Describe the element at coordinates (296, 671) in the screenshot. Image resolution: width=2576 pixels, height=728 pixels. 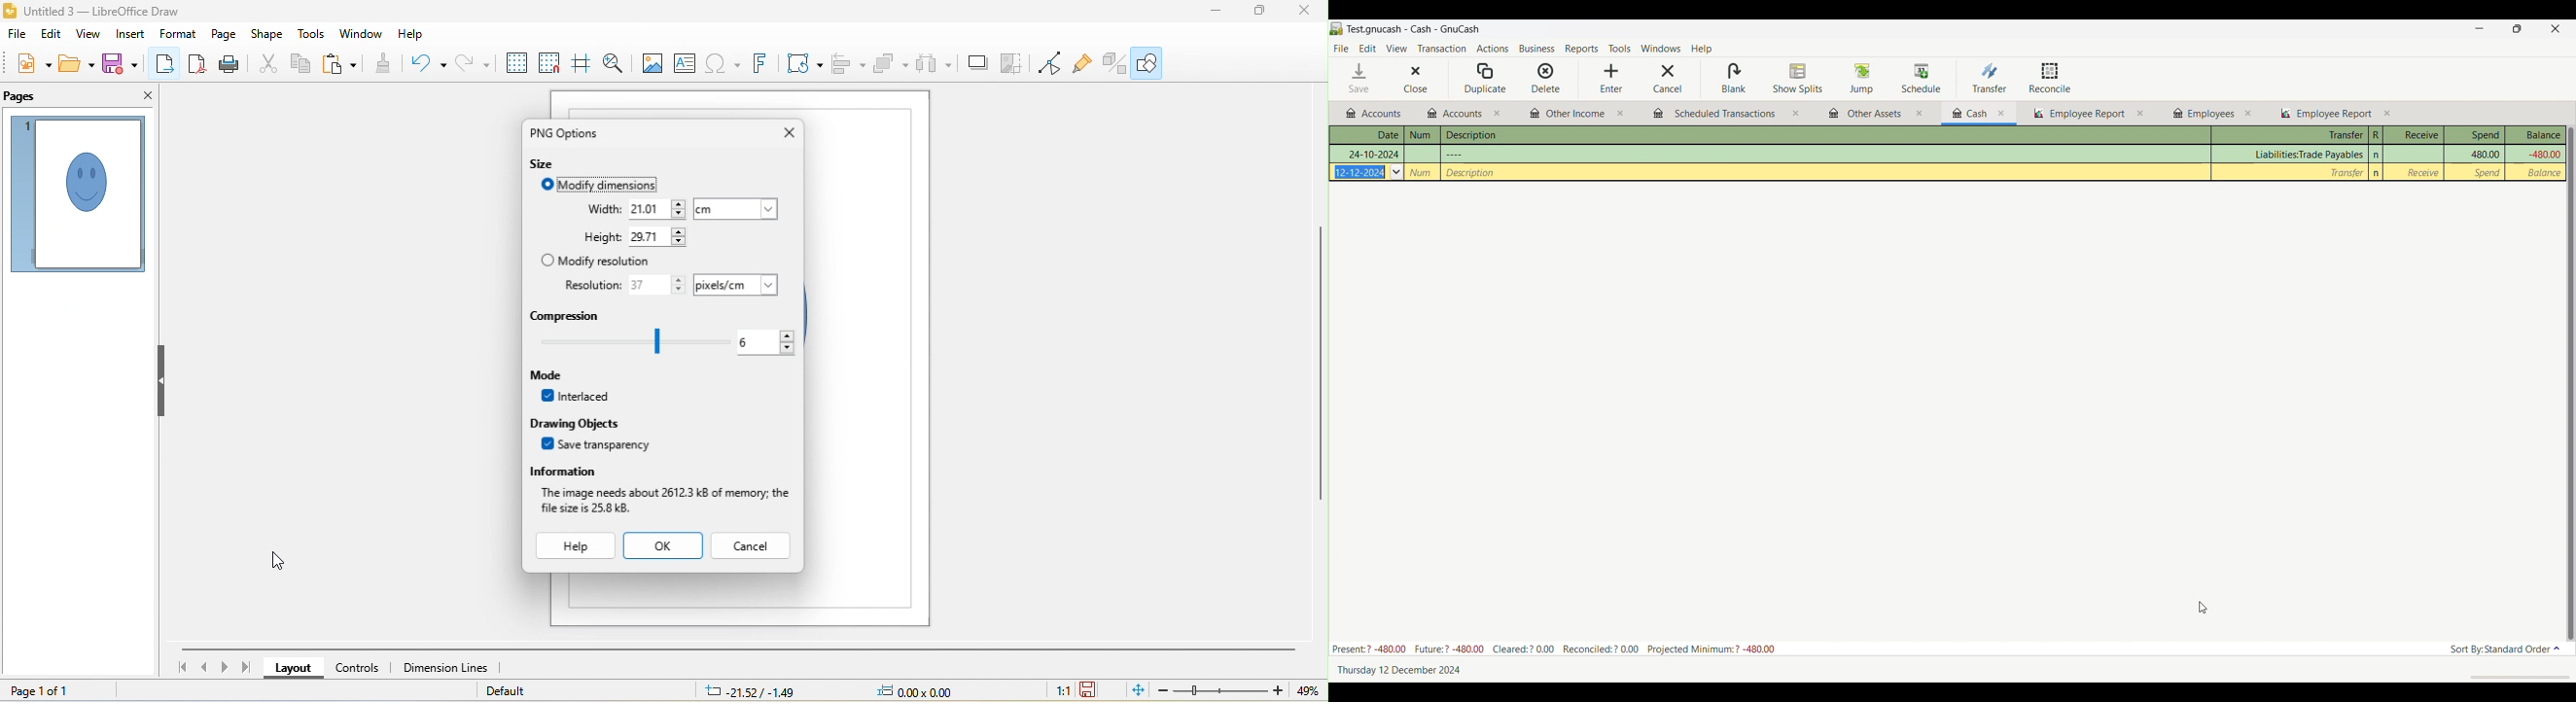
I see `layout` at that location.